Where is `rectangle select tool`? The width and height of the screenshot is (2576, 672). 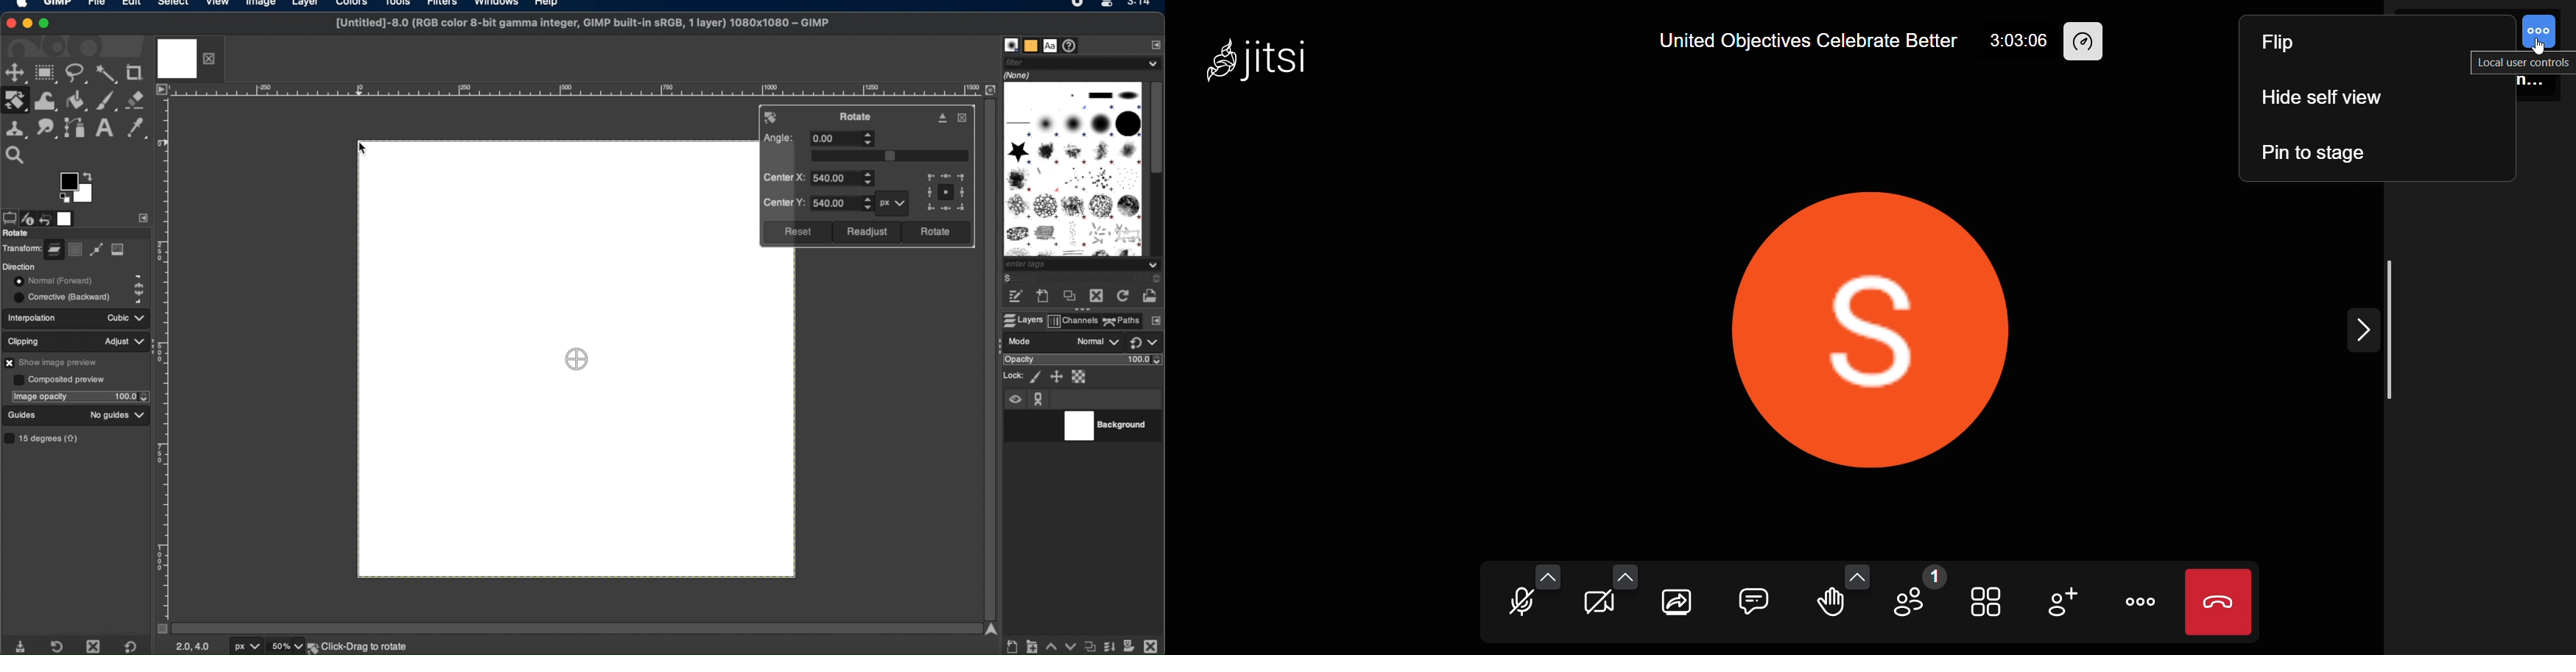
rectangle select tool is located at coordinates (47, 73).